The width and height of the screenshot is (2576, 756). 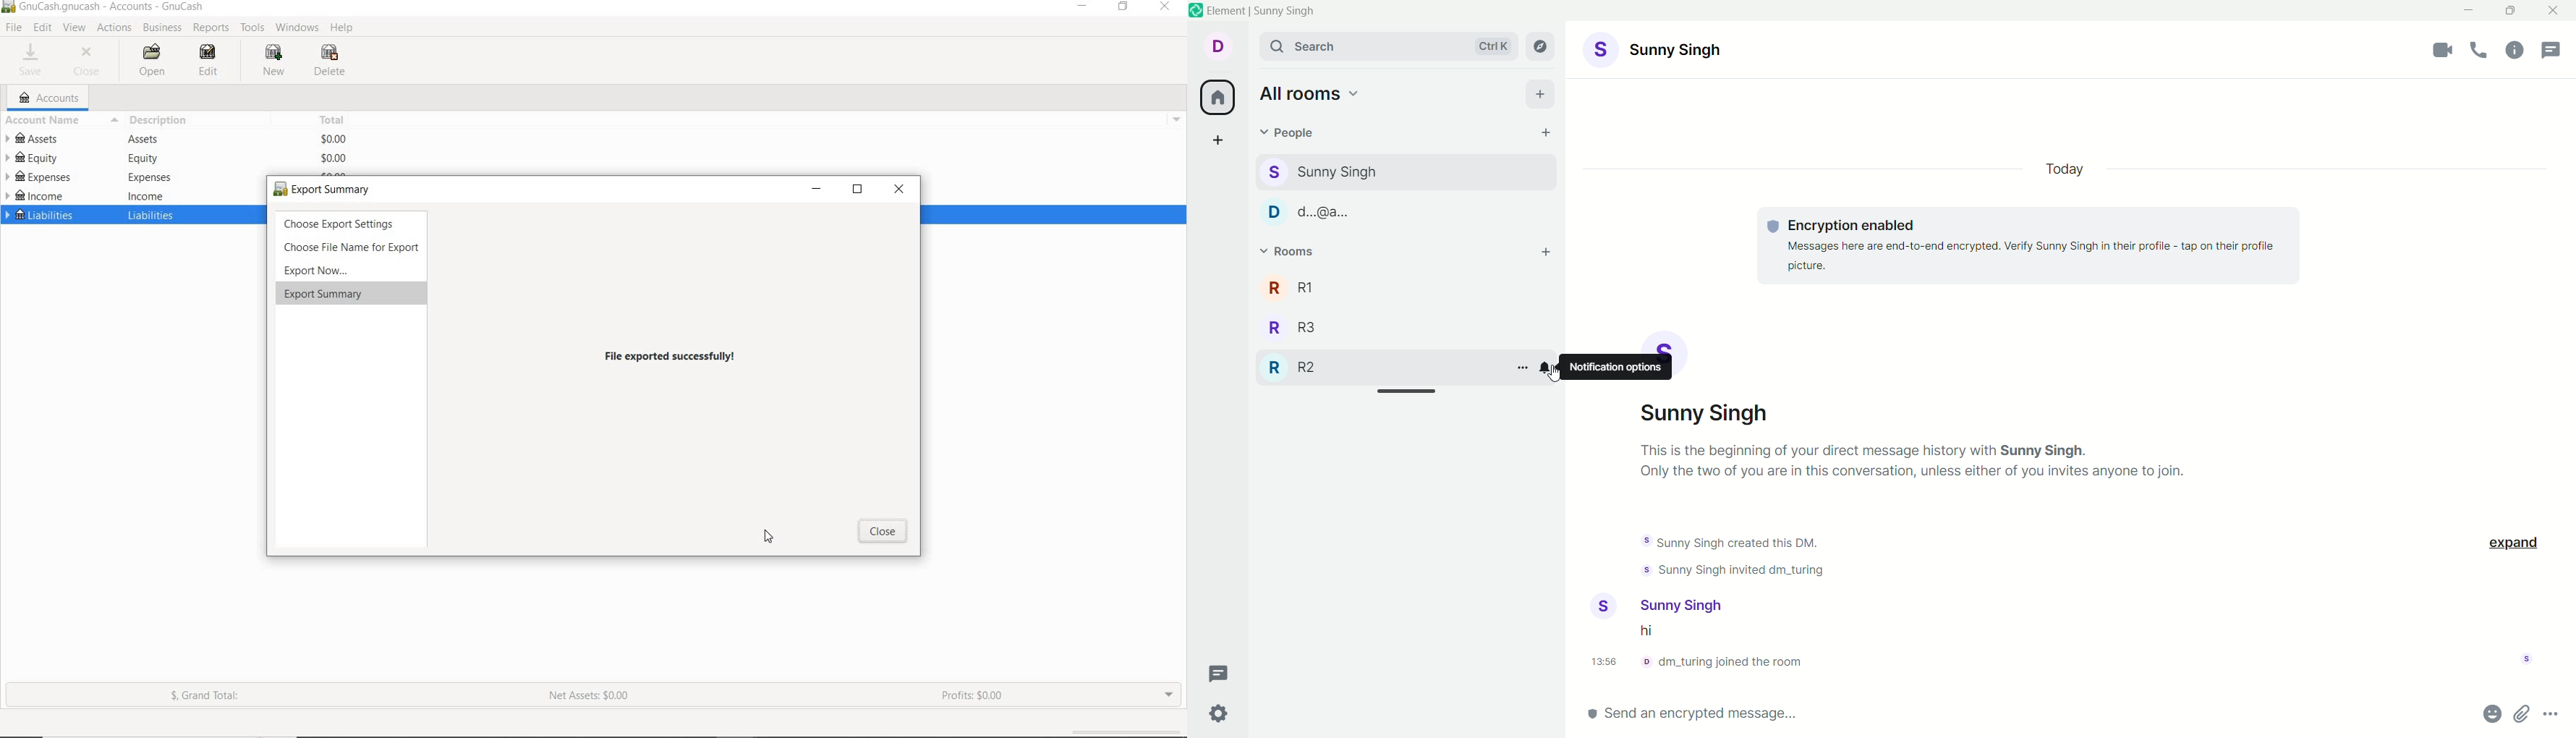 I want to click on ASSETS, so click(x=36, y=138).